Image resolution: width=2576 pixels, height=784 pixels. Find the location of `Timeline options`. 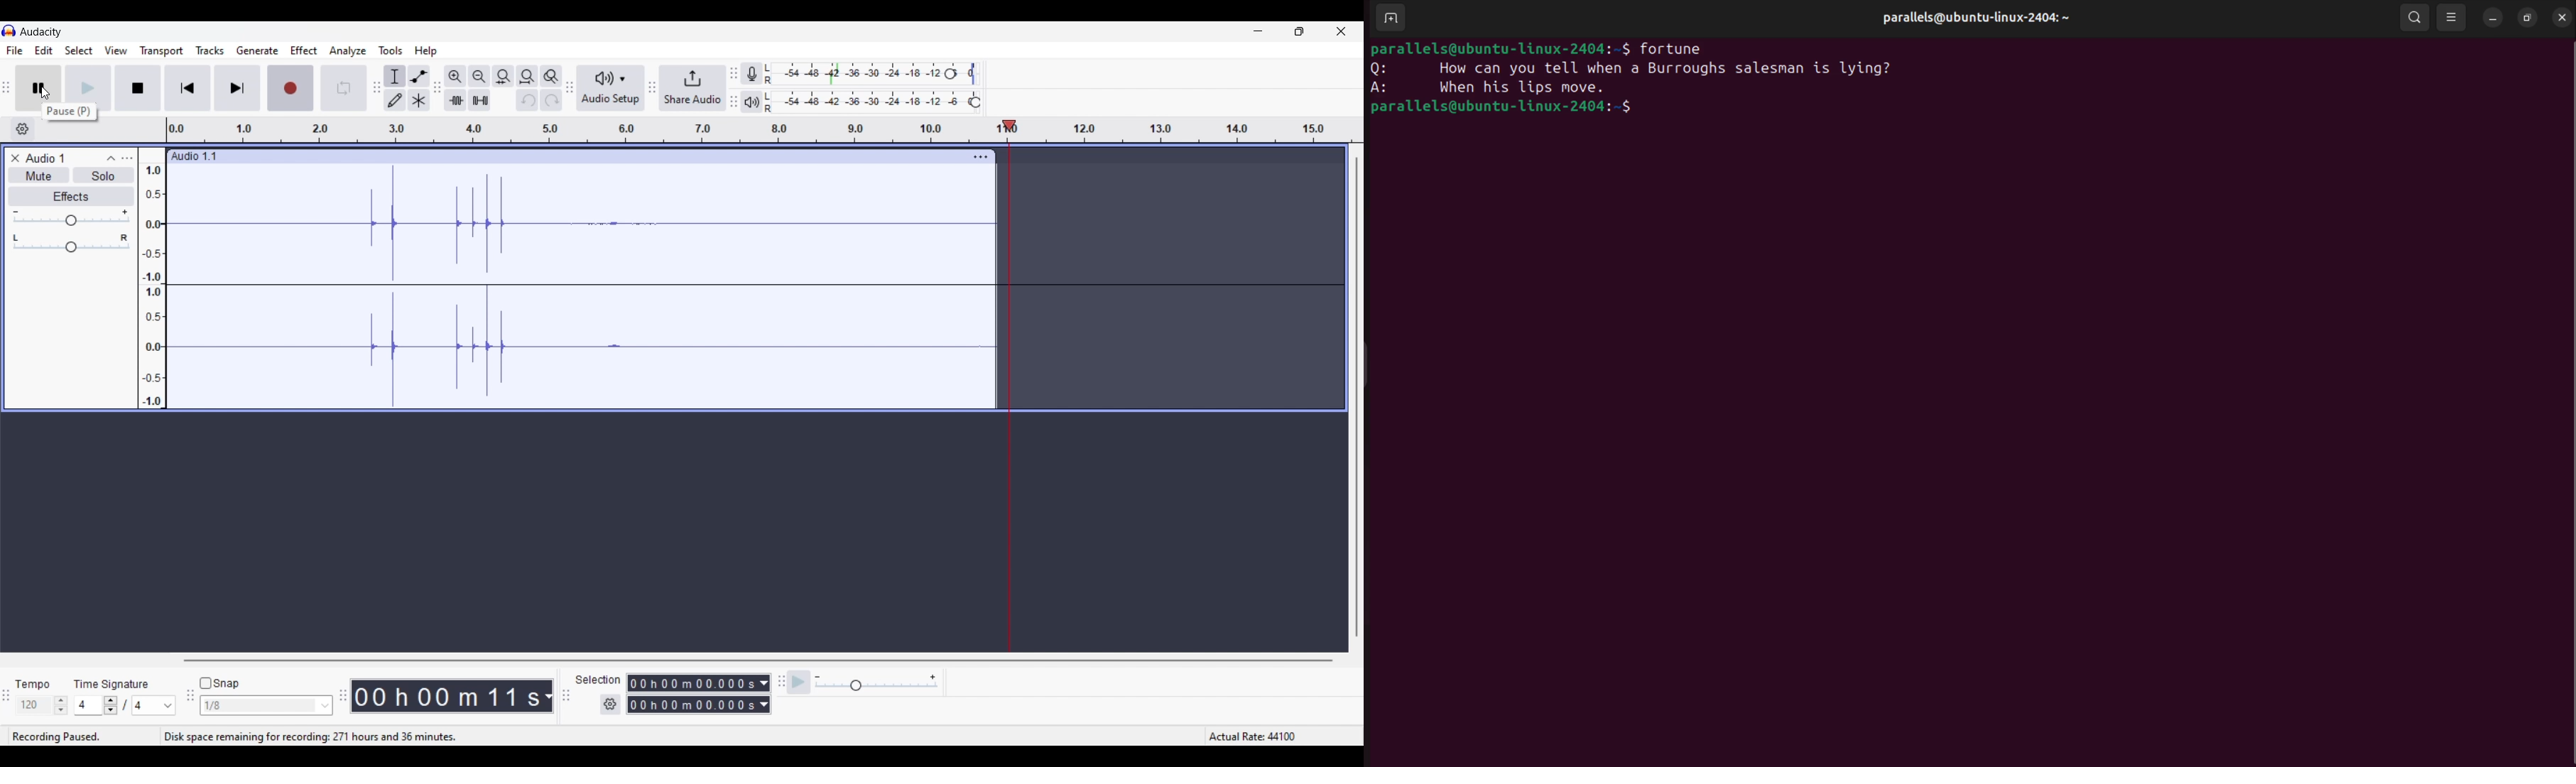

Timeline options is located at coordinates (22, 129).